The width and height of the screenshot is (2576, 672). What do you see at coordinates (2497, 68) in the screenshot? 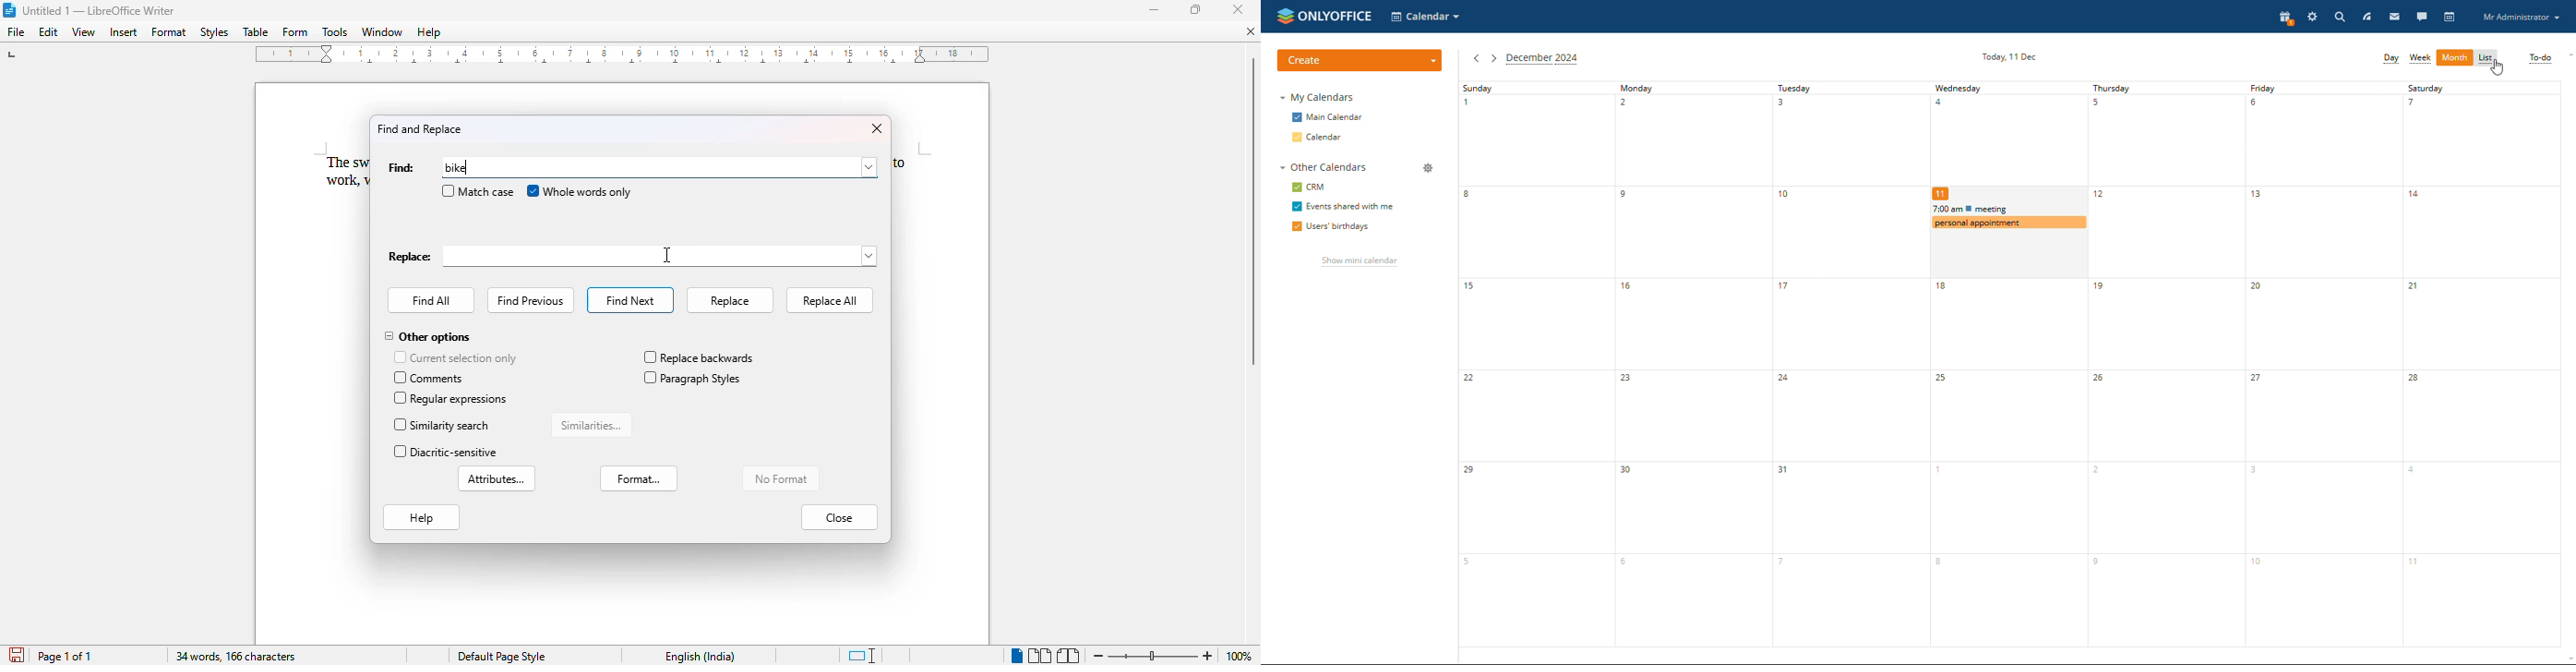
I see `cursor` at bounding box center [2497, 68].